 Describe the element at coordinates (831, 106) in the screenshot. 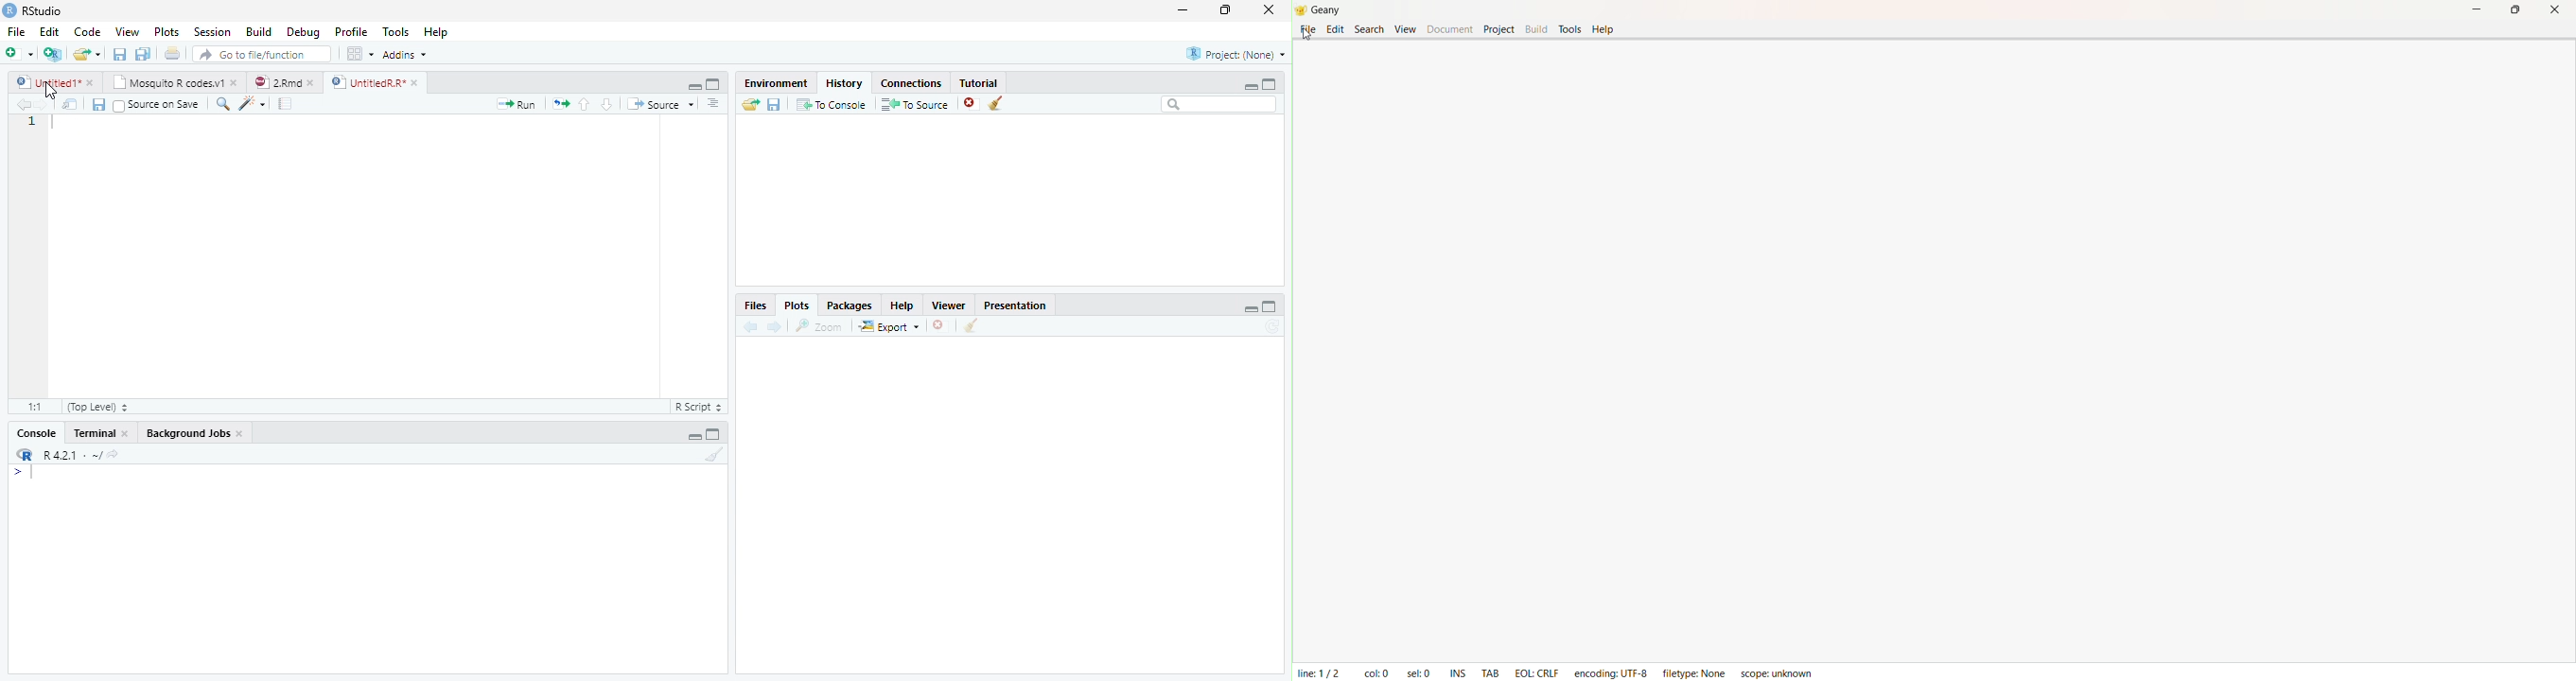

I see `To Console` at that location.